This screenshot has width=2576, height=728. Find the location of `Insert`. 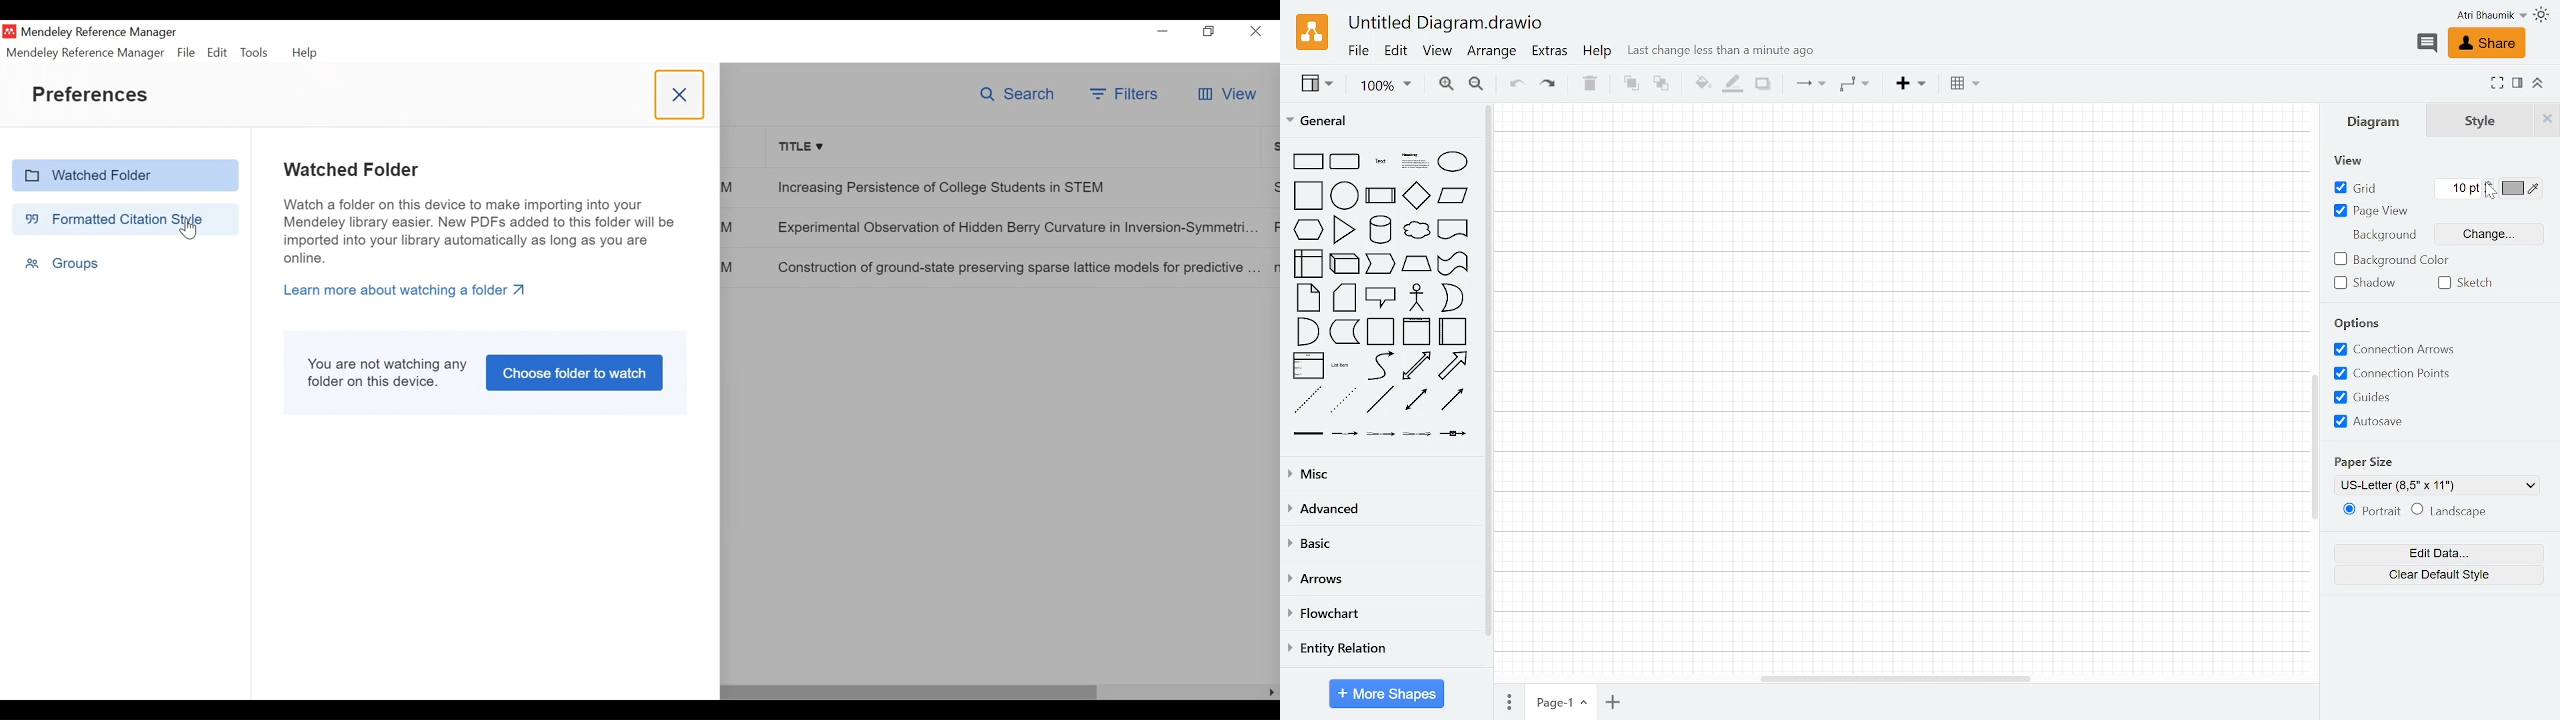

Insert is located at coordinates (1909, 84).